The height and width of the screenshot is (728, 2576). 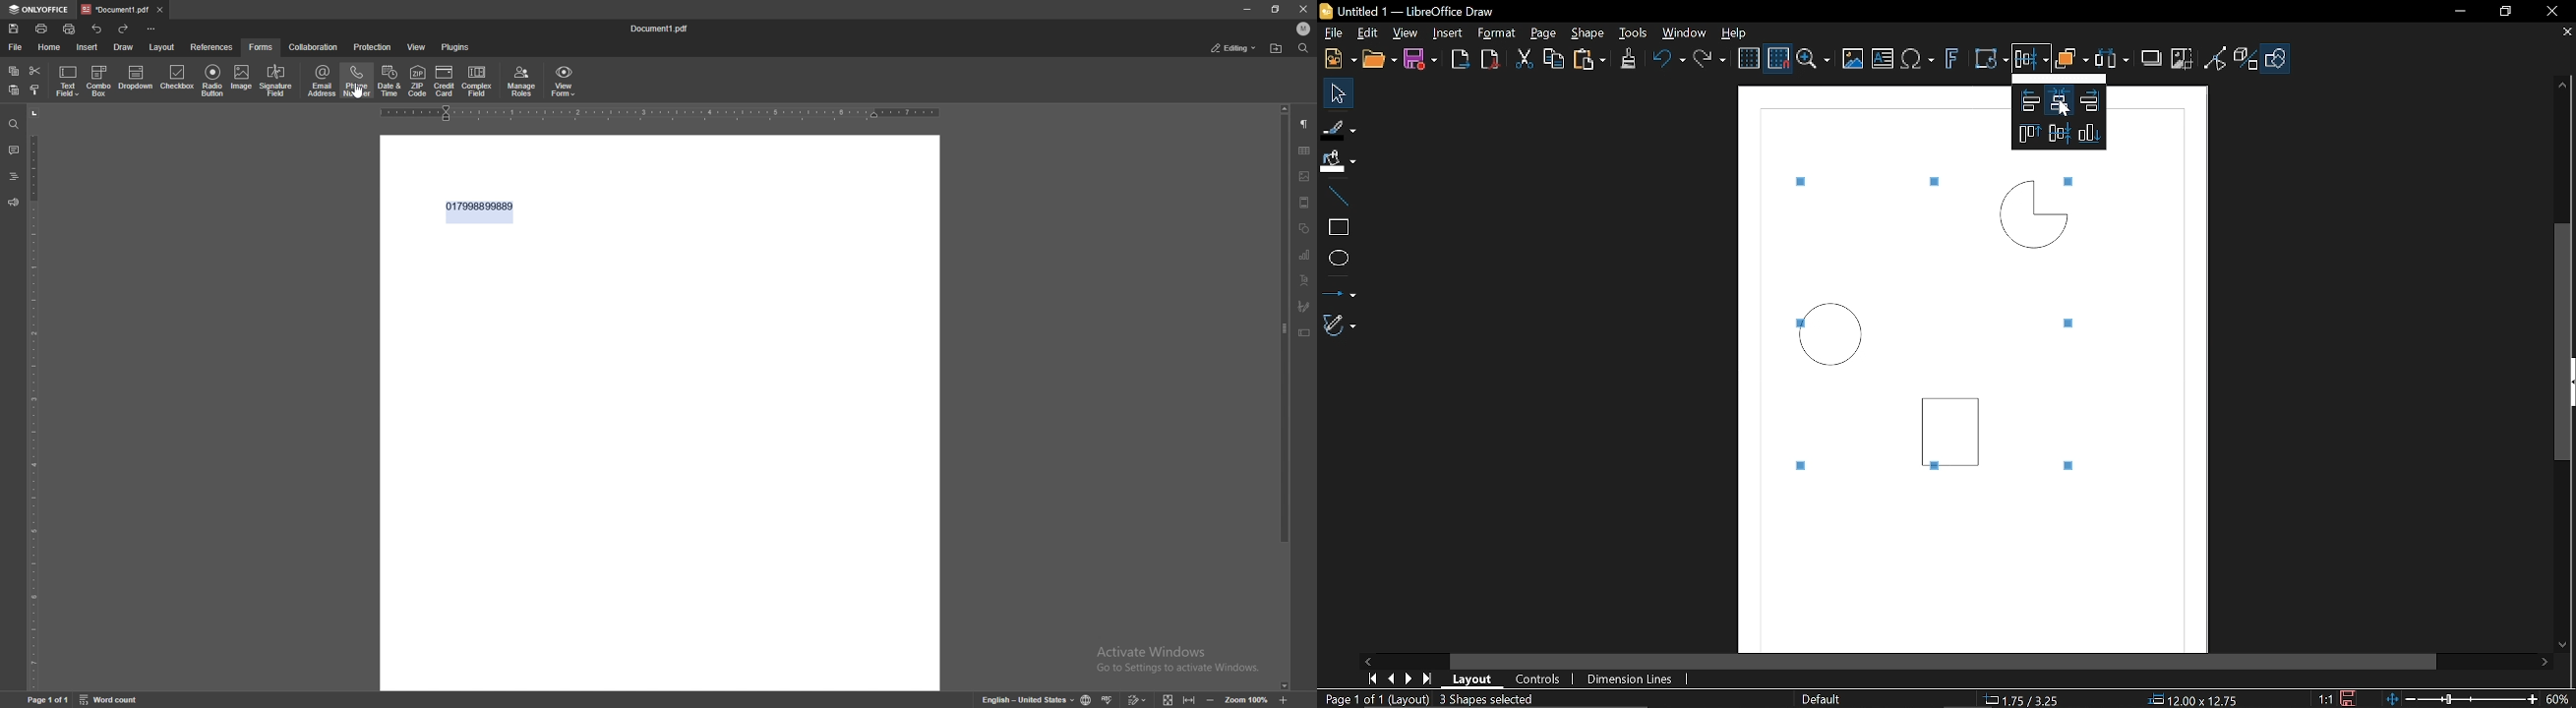 What do you see at coordinates (1712, 60) in the screenshot?
I see `Redo` at bounding box center [1712, 60].